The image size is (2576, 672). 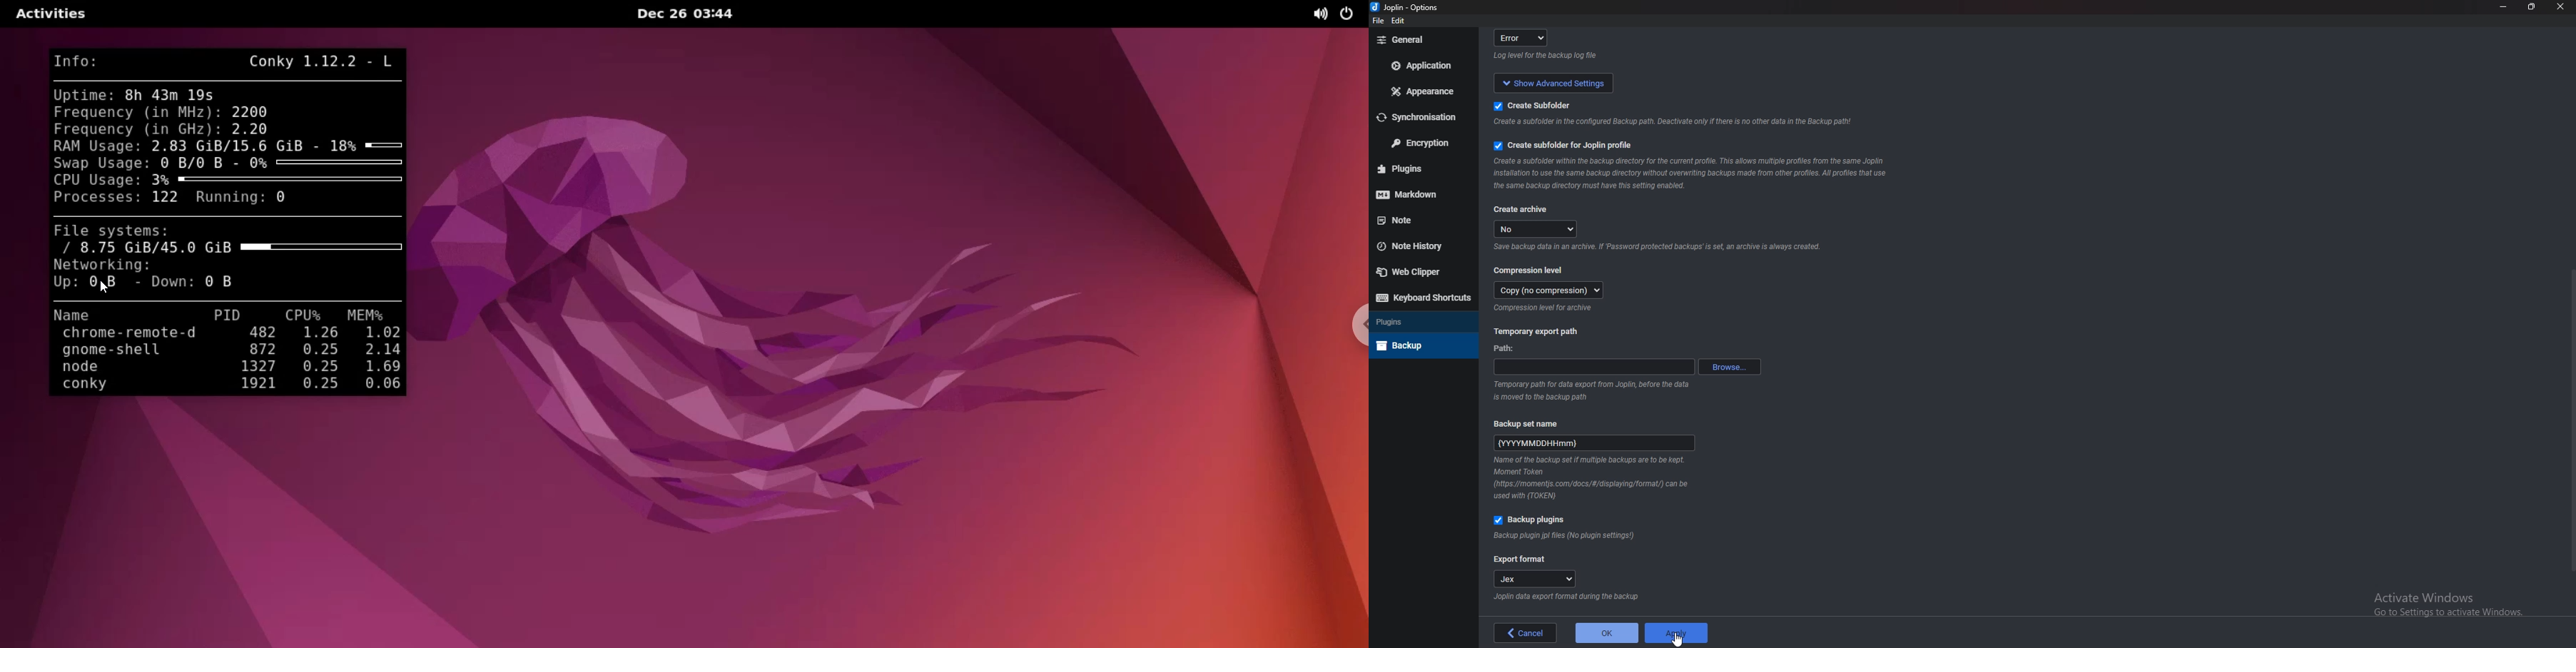 I want to click on Note history, so click(x=1418, y=246).